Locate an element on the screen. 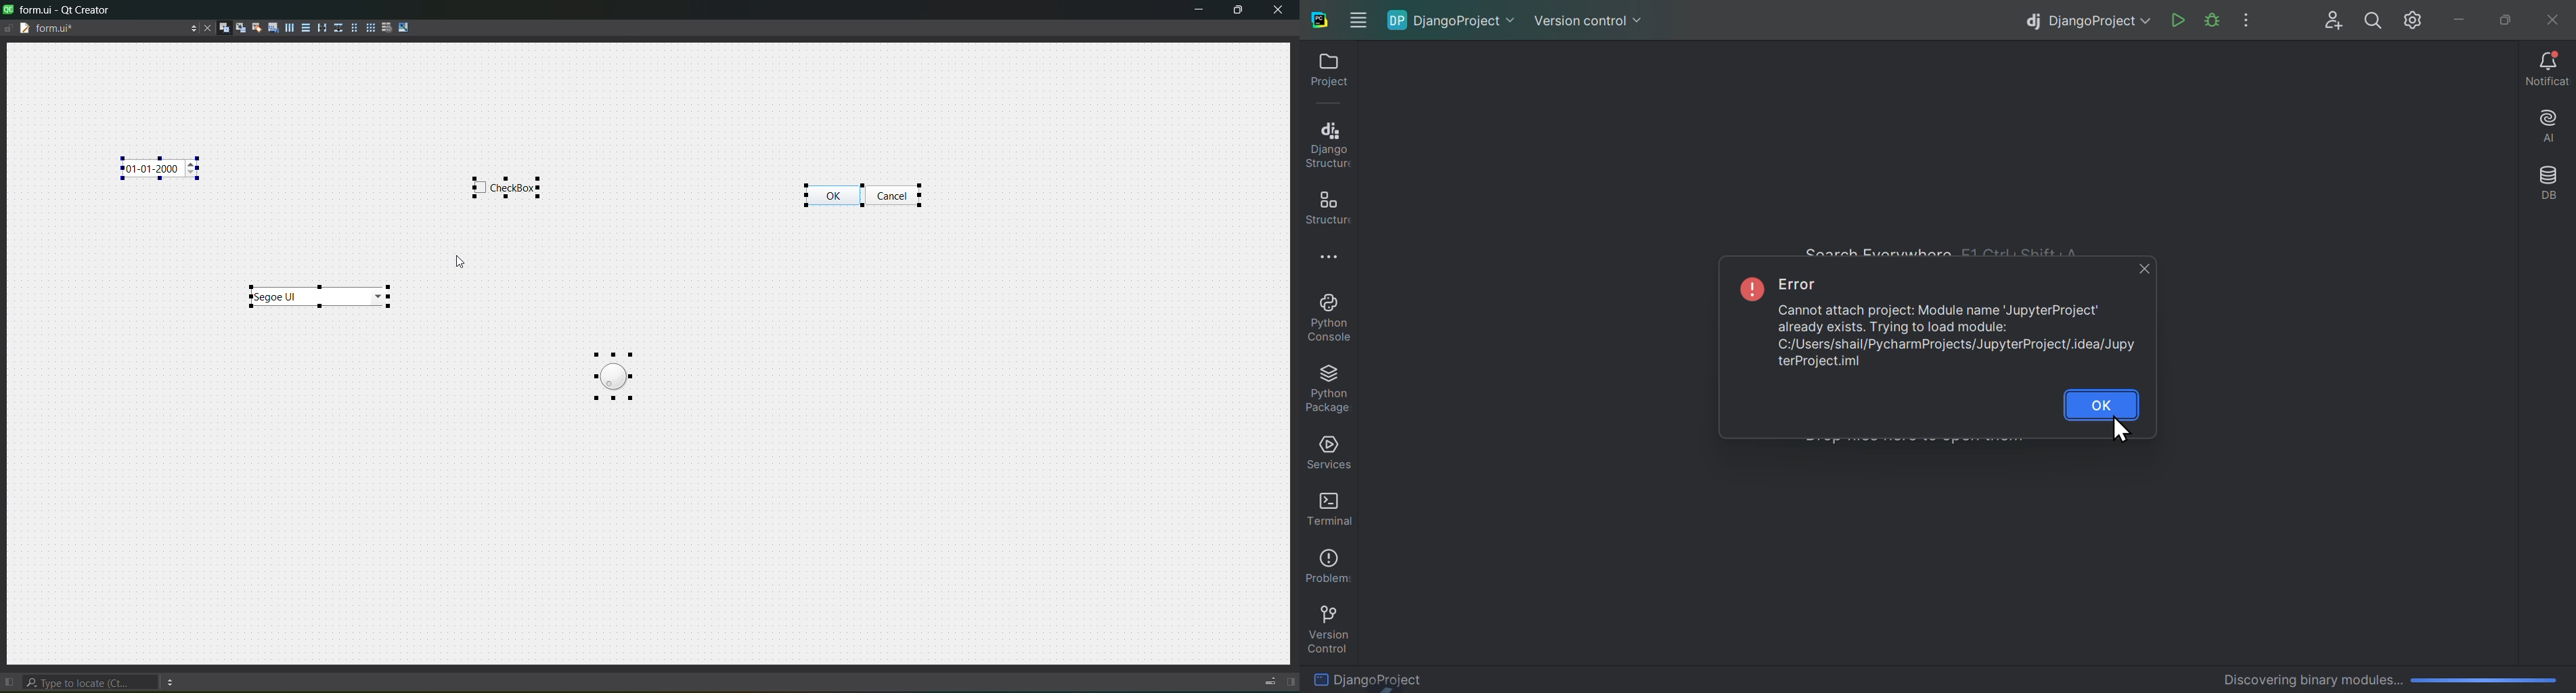 This screenshot has width=2576, height=700. OK is located at coordinates (2103, 402).